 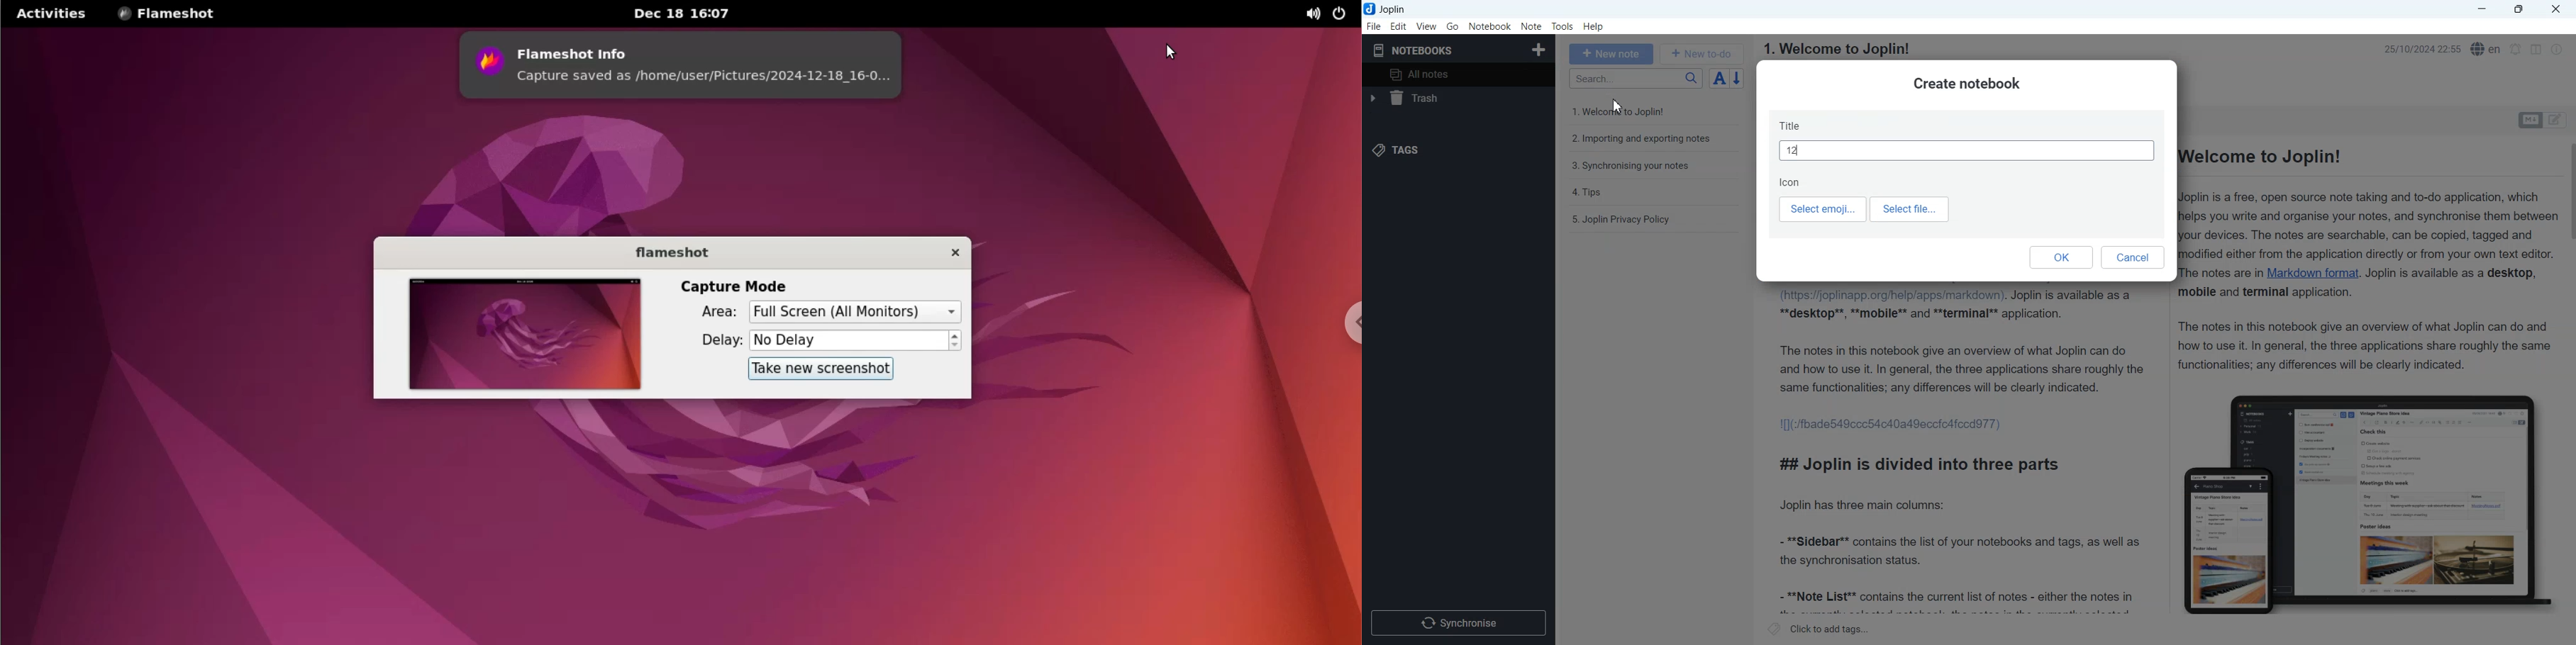 I want to click on Crate notebook, so click(x=1967, y=84).